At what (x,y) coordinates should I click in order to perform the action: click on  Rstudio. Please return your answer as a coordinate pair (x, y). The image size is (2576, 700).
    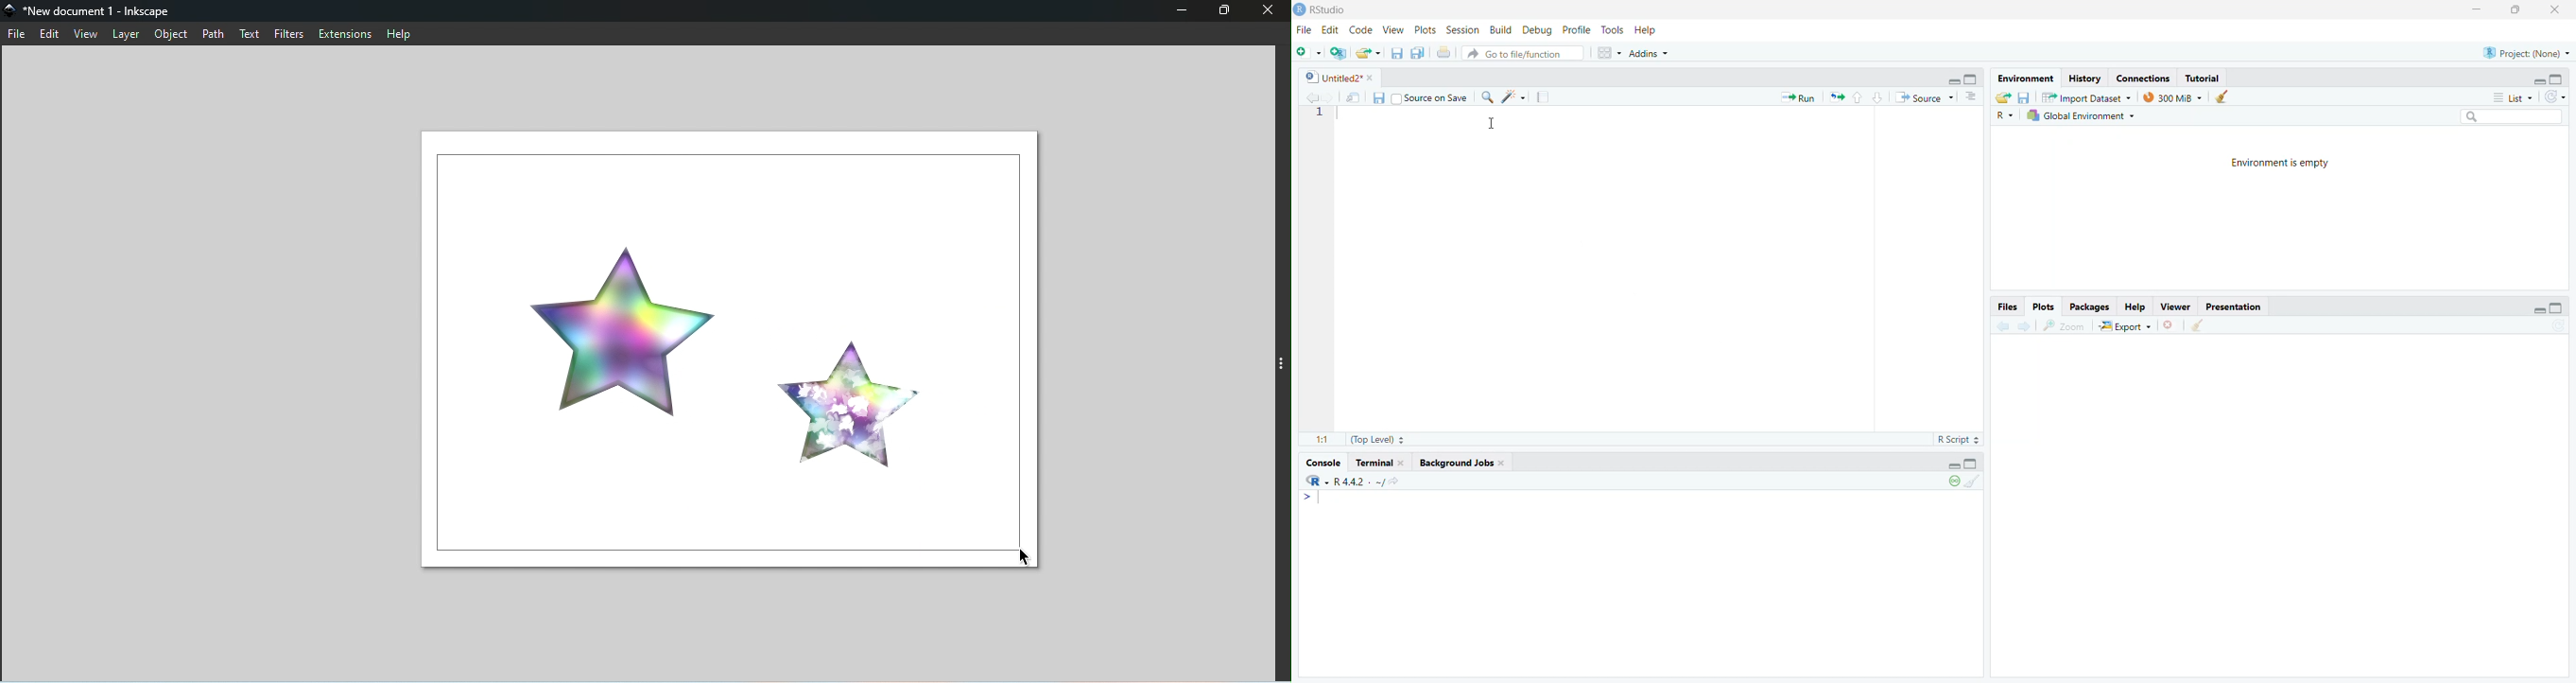
    Looking at the image, I should click on (1321, 10).